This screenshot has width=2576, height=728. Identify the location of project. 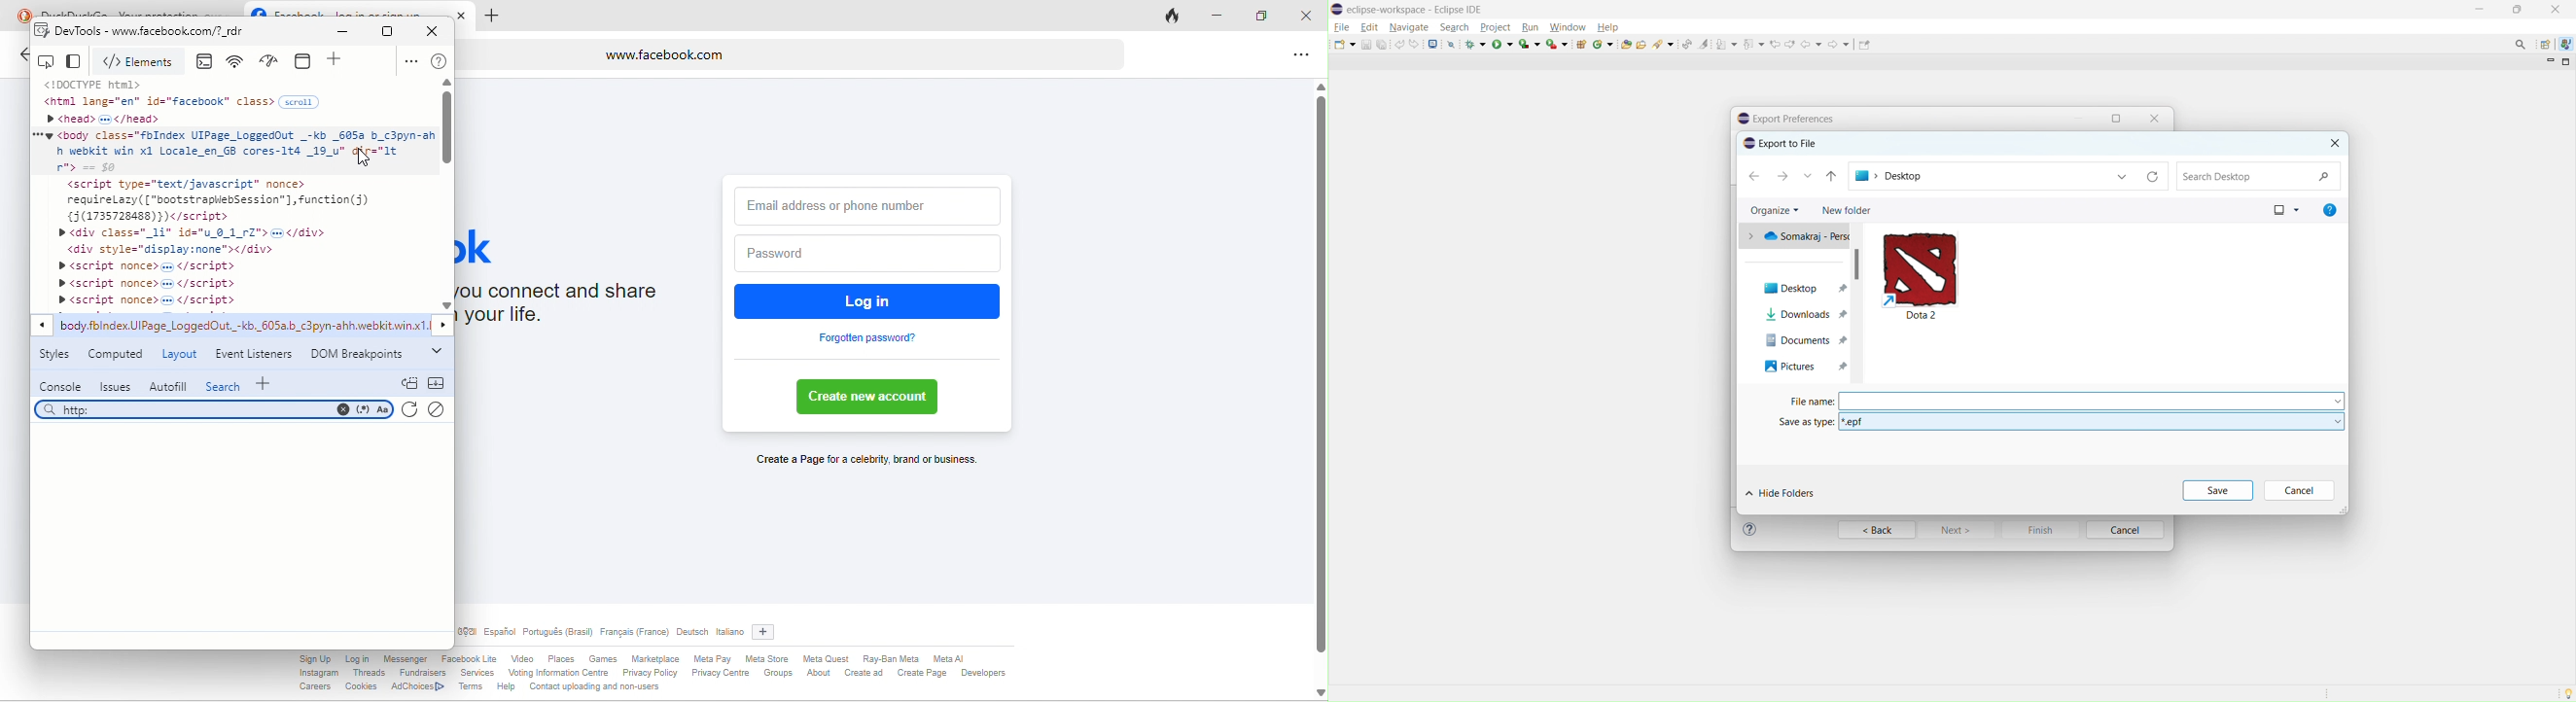
(1495, 27).